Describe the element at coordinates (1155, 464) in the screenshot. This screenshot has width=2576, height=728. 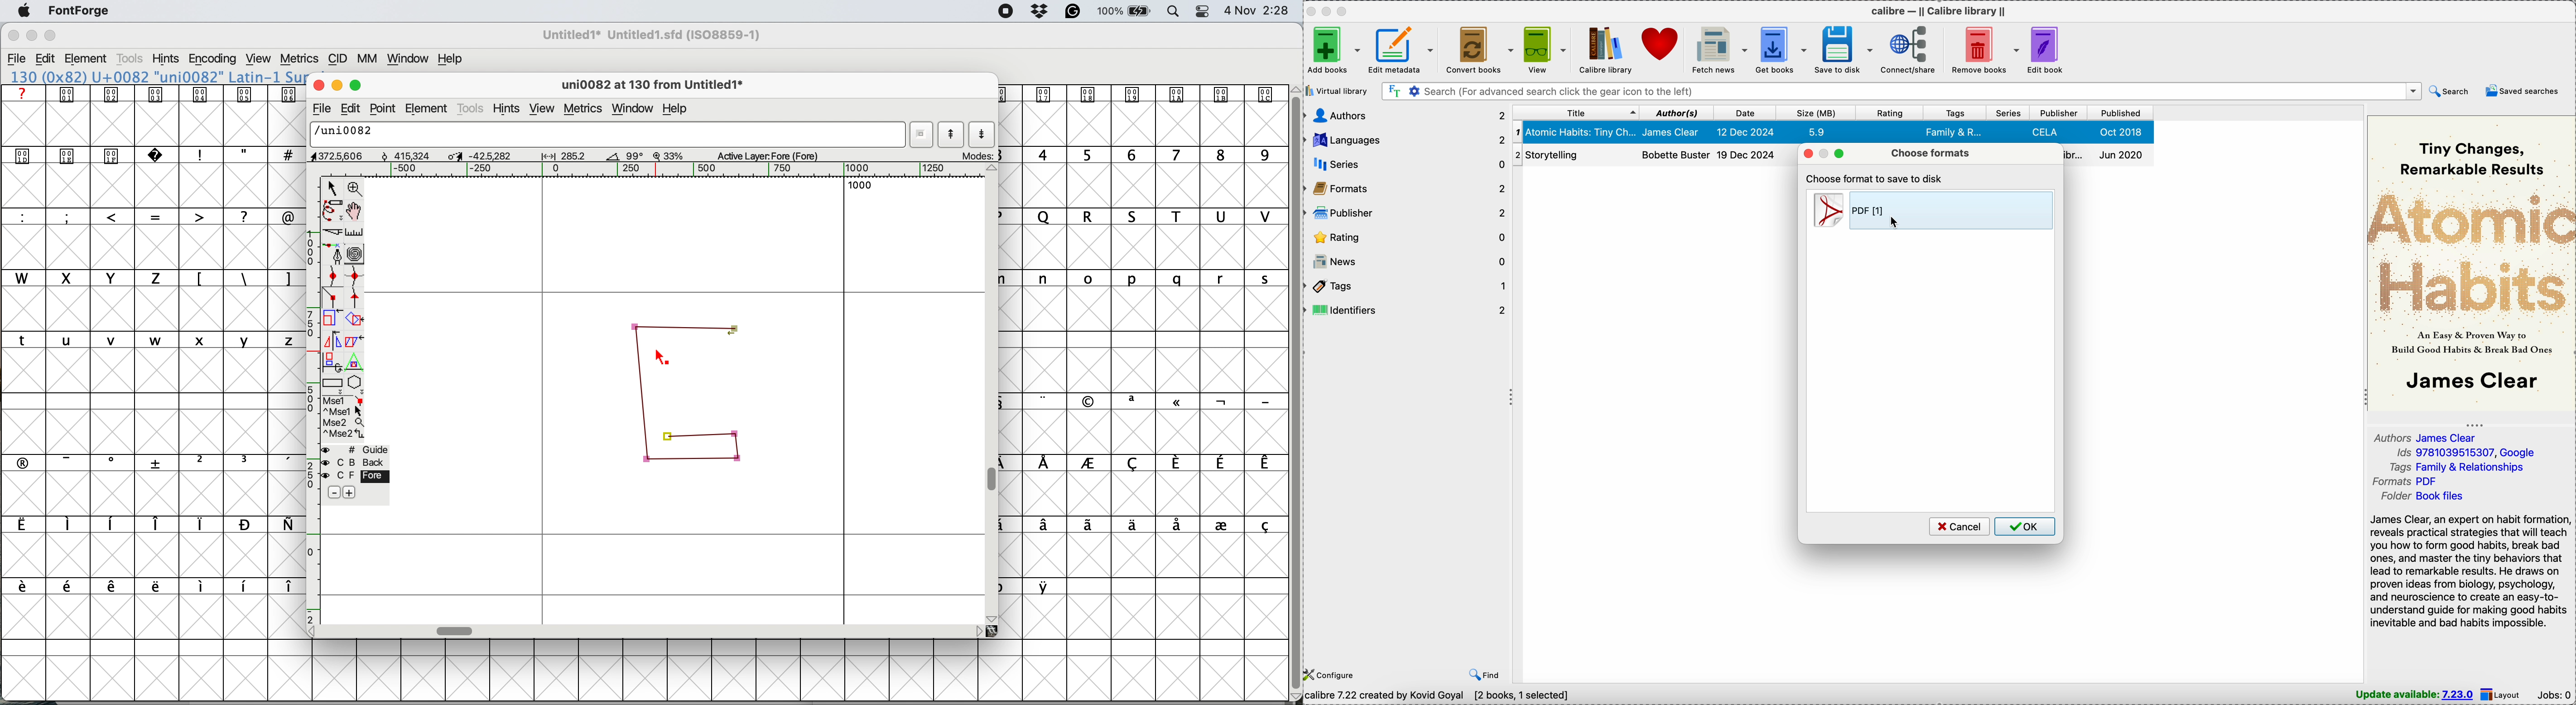
I see `symbols` at that location.